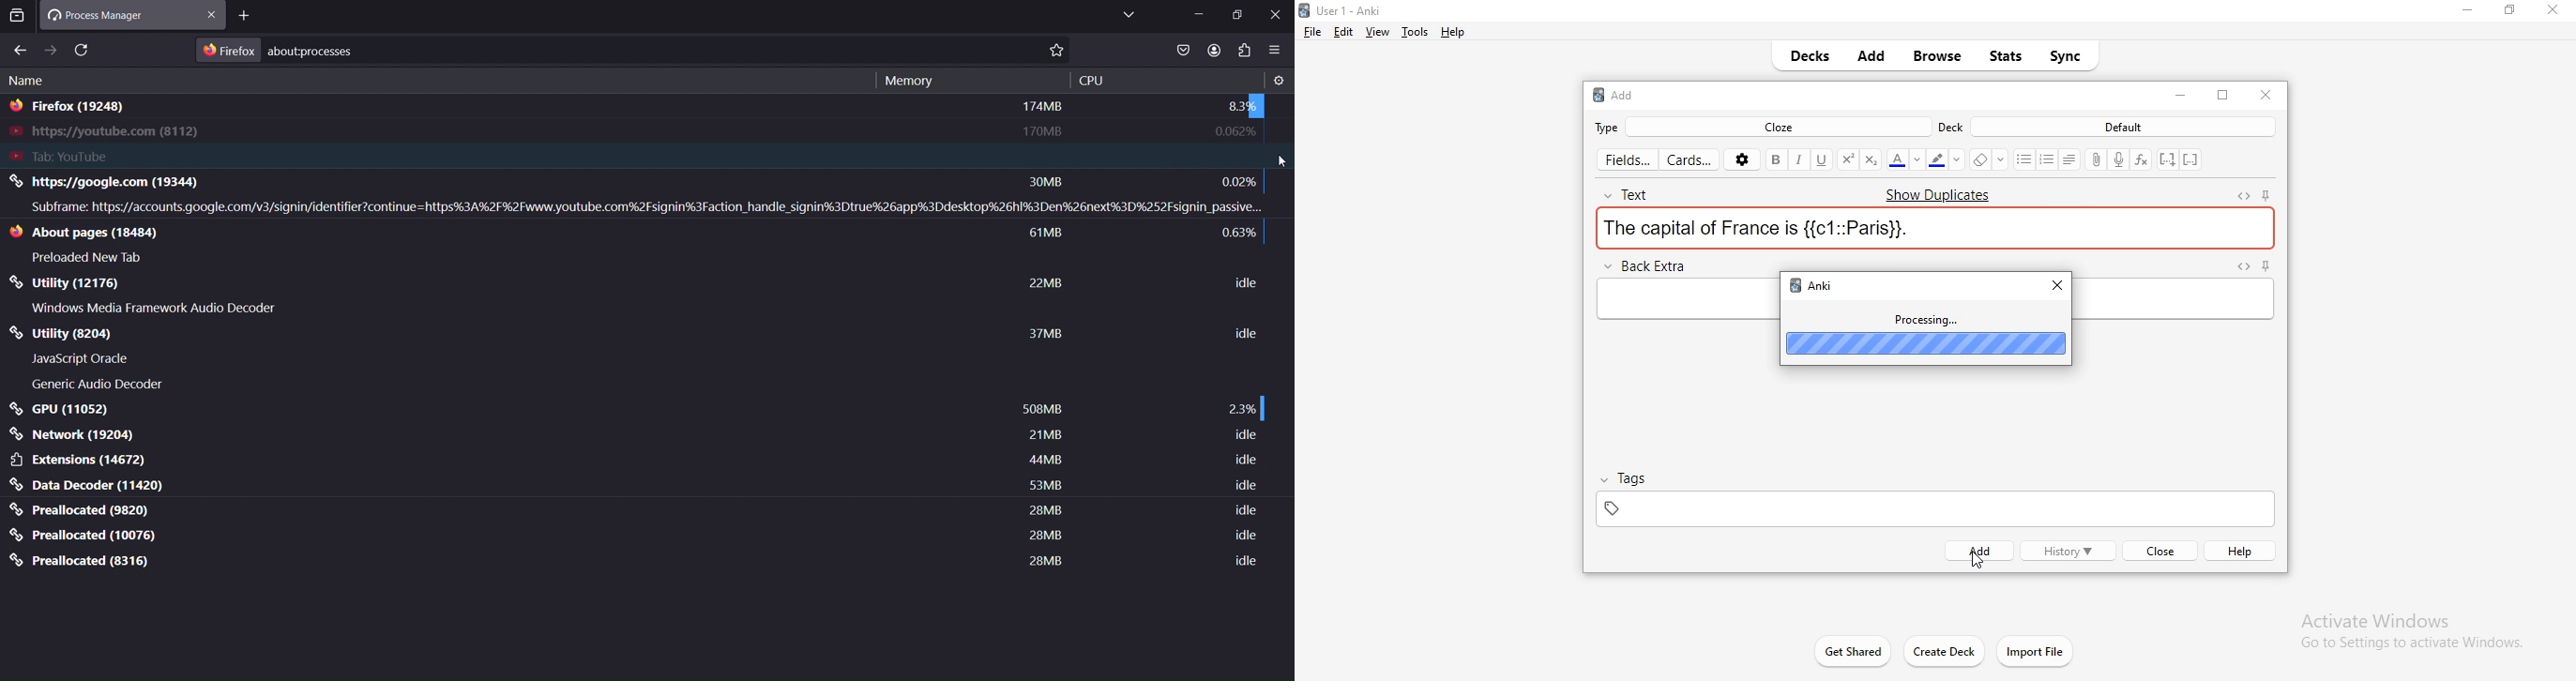 This screenshot has width=2576, height=700. Describe the element at coordinates (2507, 15) in the screenshot. I see `restore` at that location.